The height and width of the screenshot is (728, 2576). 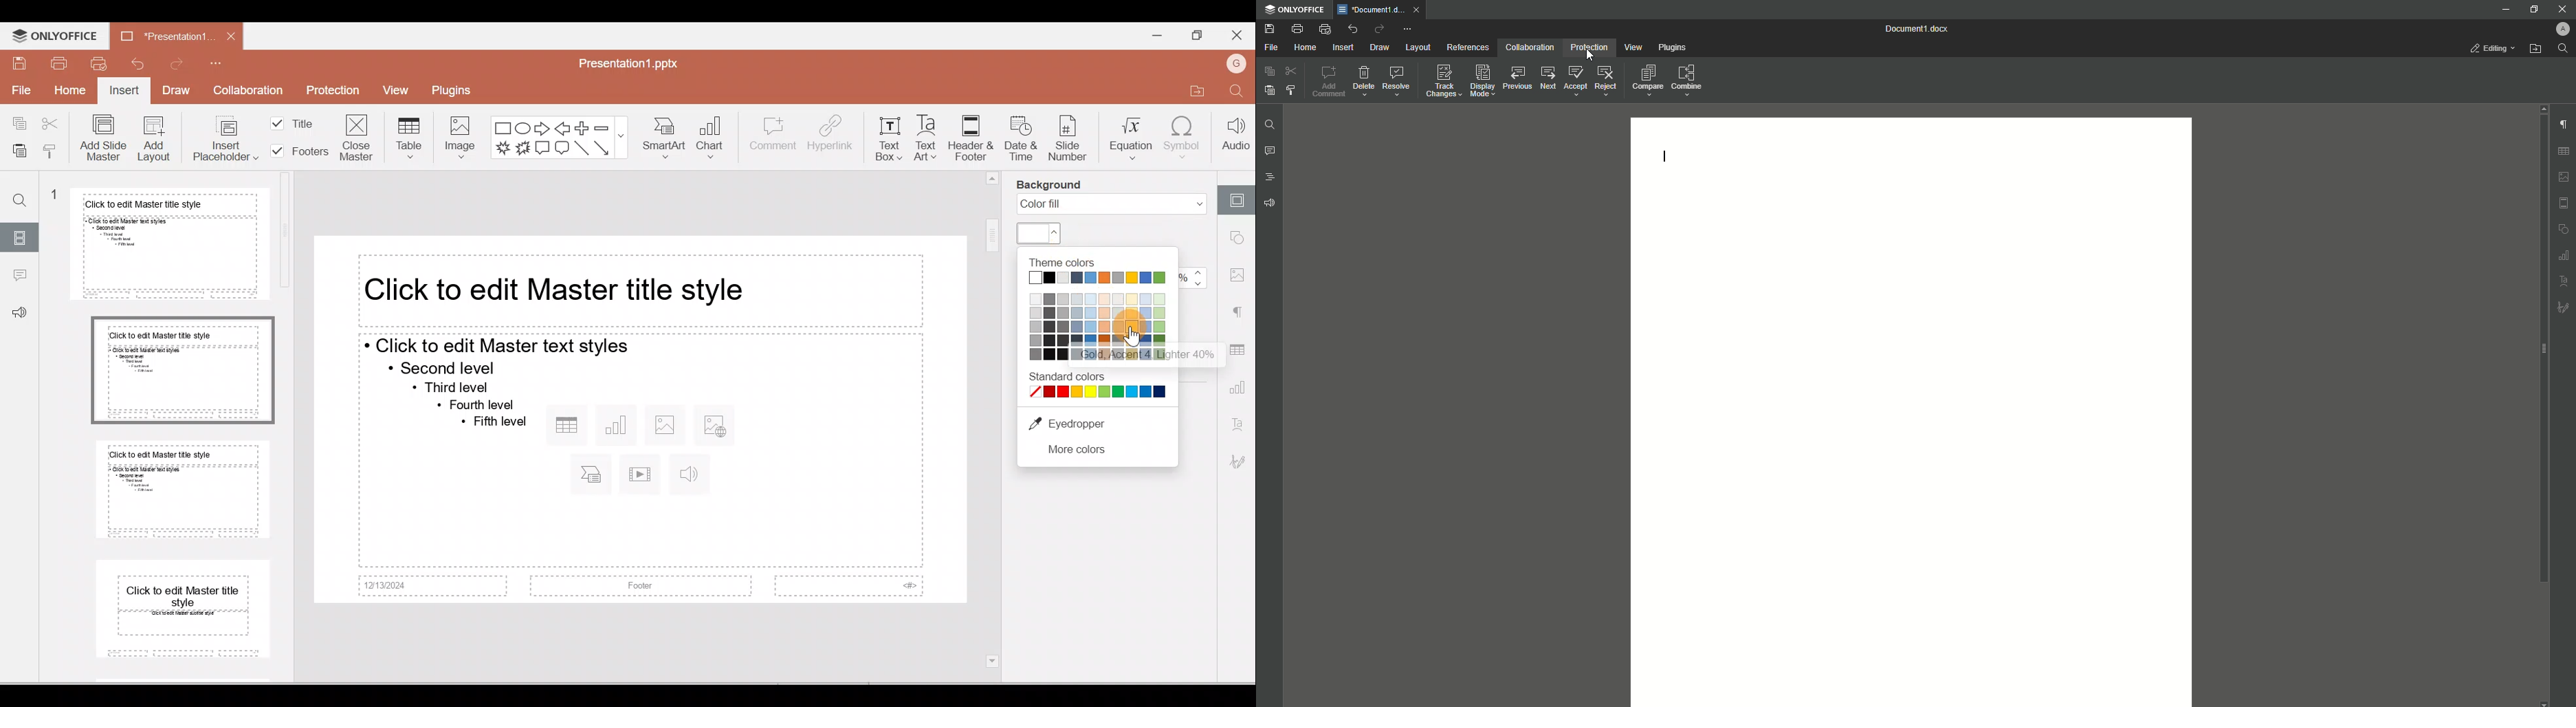 What do you see at coordinates (54, 36) in the screenshot?
I see `ONLYOFFICE` at bounding box center [54, 36].